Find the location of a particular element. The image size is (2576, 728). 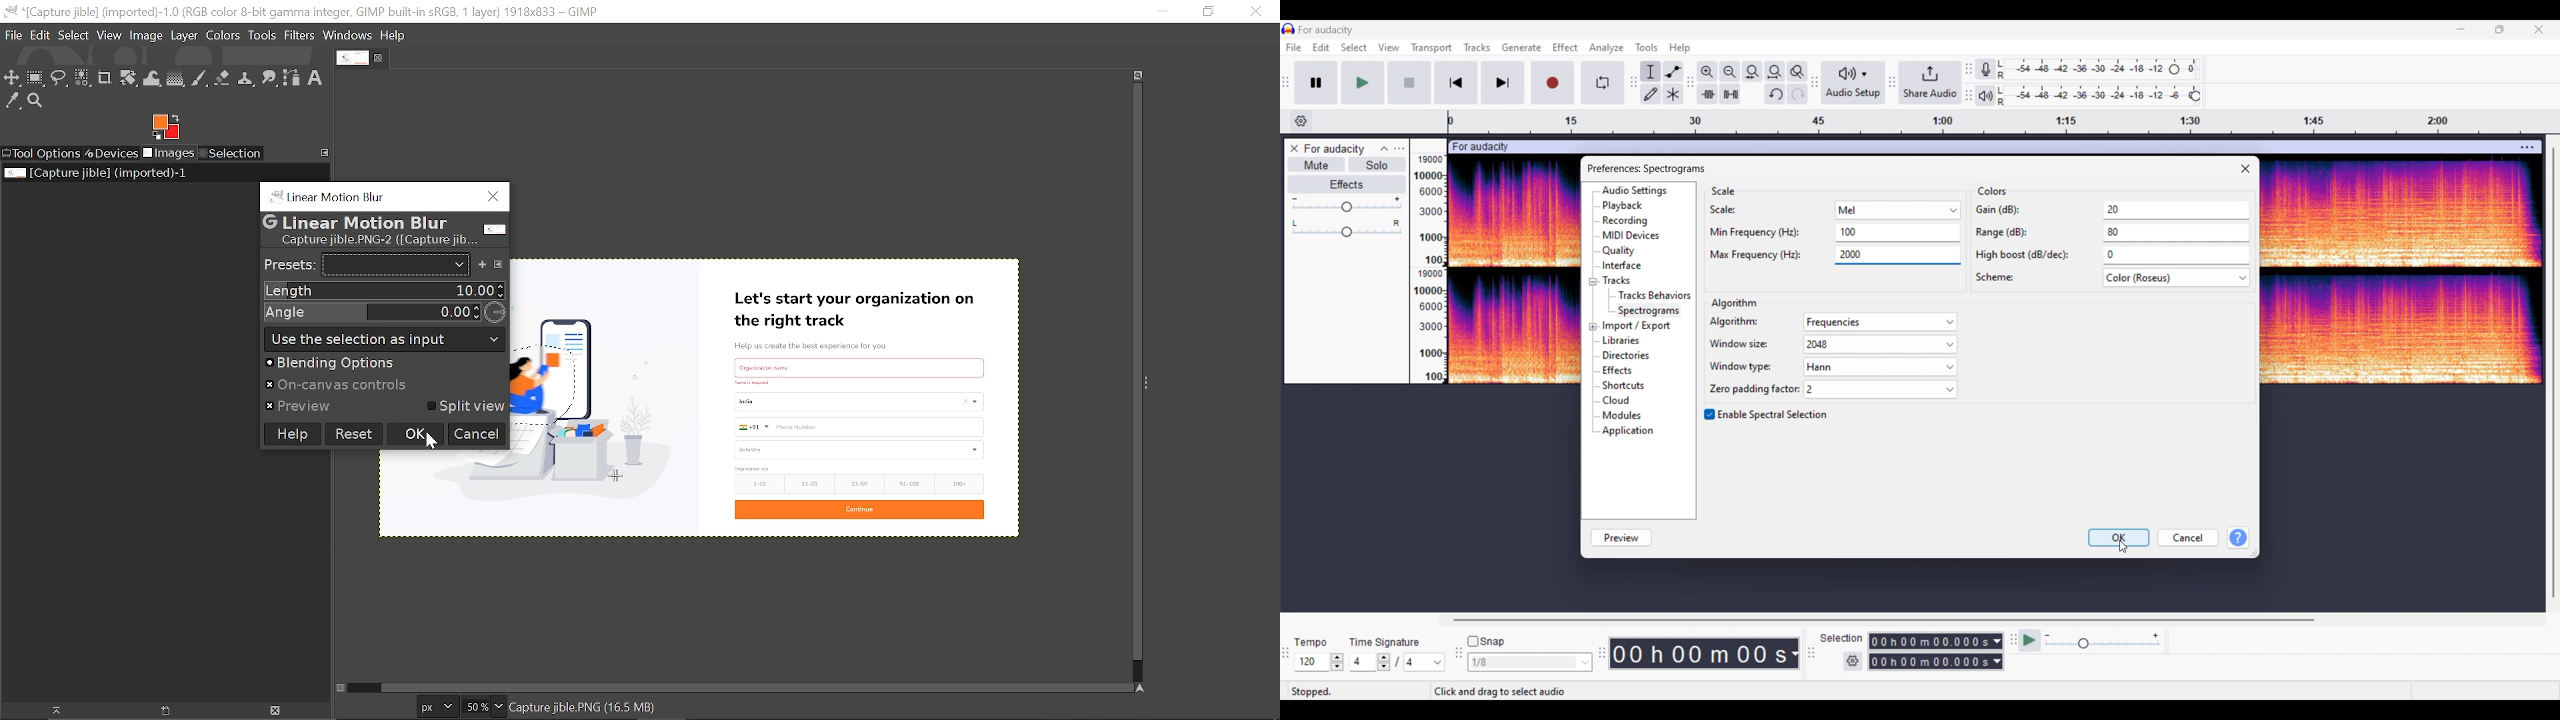

cloud is located at coordinates (1621, 401).